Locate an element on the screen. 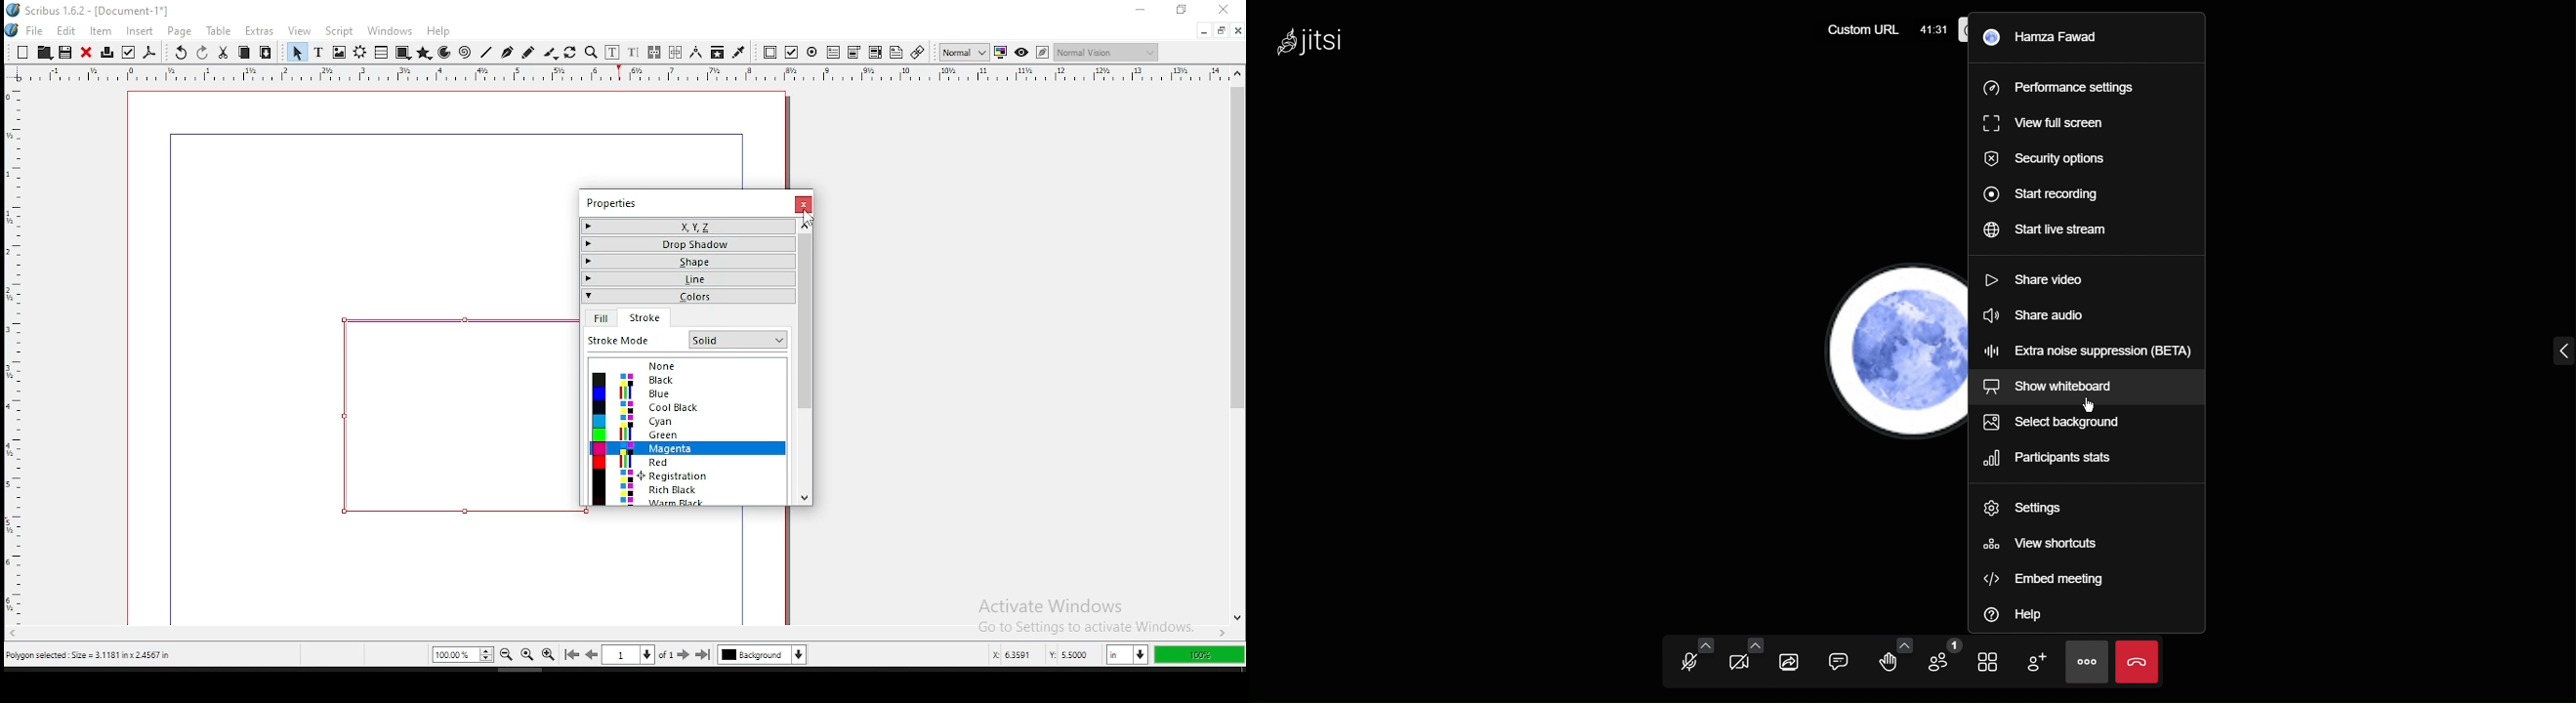 This screenshot has width=2576, height=728. pdf list box is located at coordinates (855, 54).